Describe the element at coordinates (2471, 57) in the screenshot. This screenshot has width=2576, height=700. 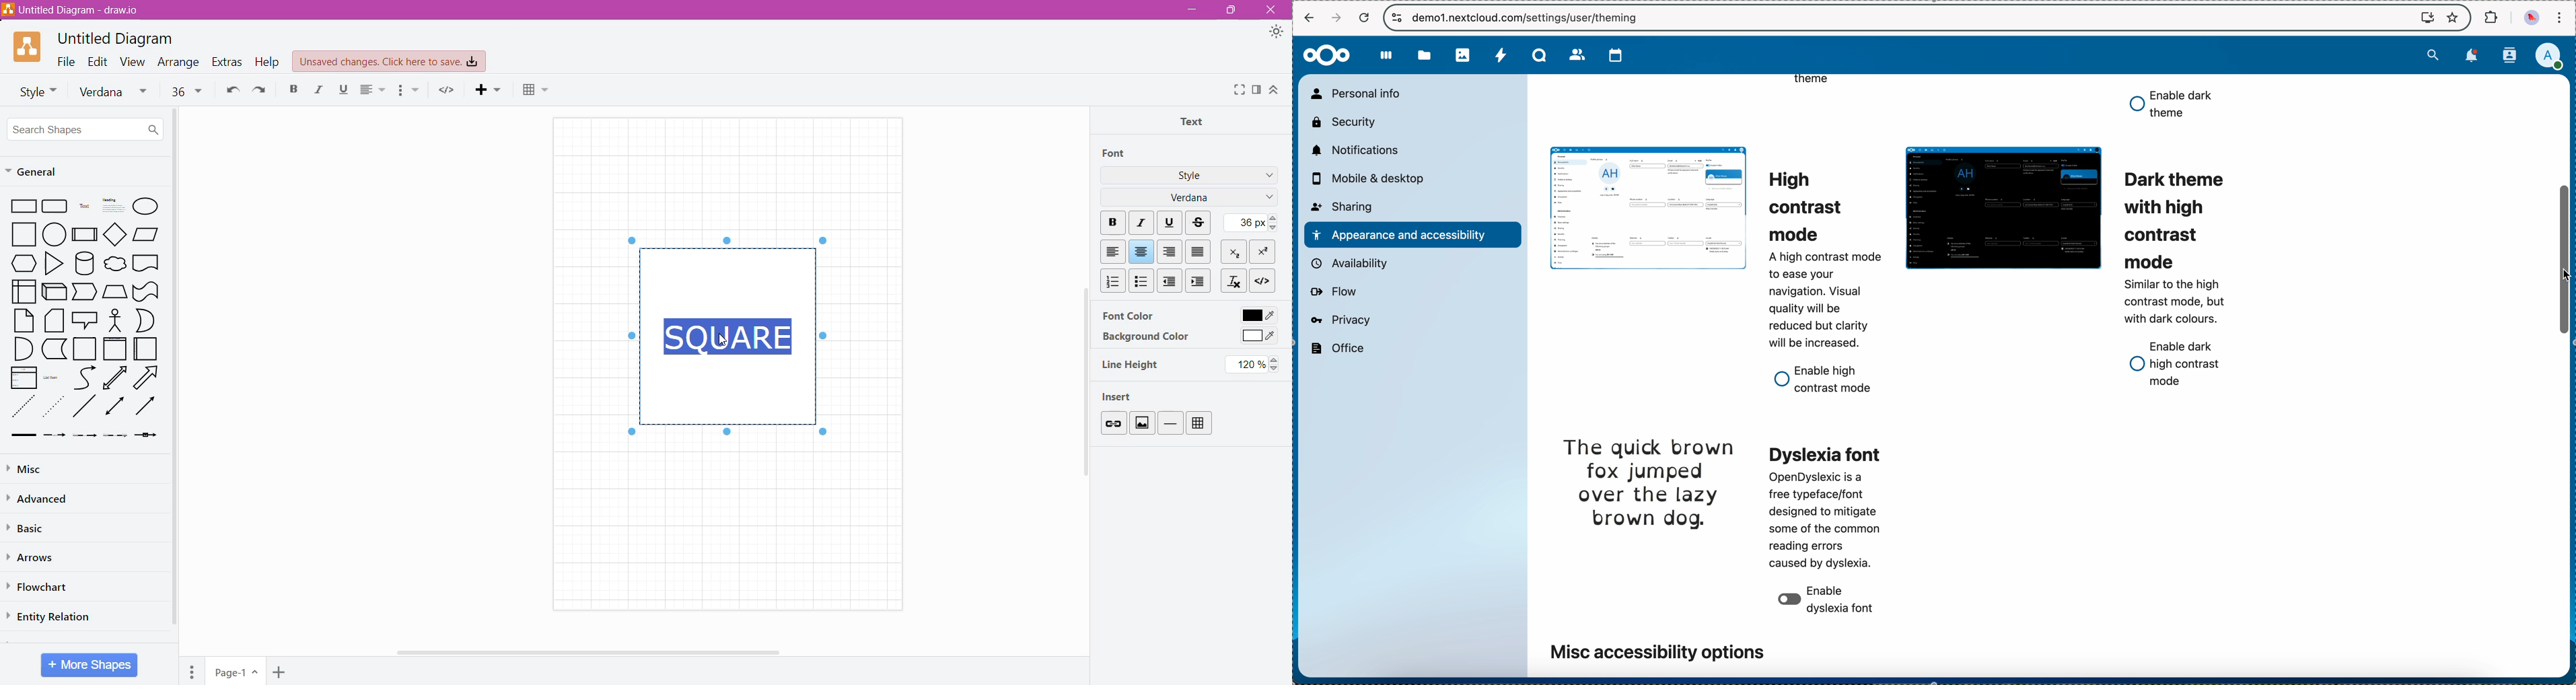
I see `notifications` at that location.